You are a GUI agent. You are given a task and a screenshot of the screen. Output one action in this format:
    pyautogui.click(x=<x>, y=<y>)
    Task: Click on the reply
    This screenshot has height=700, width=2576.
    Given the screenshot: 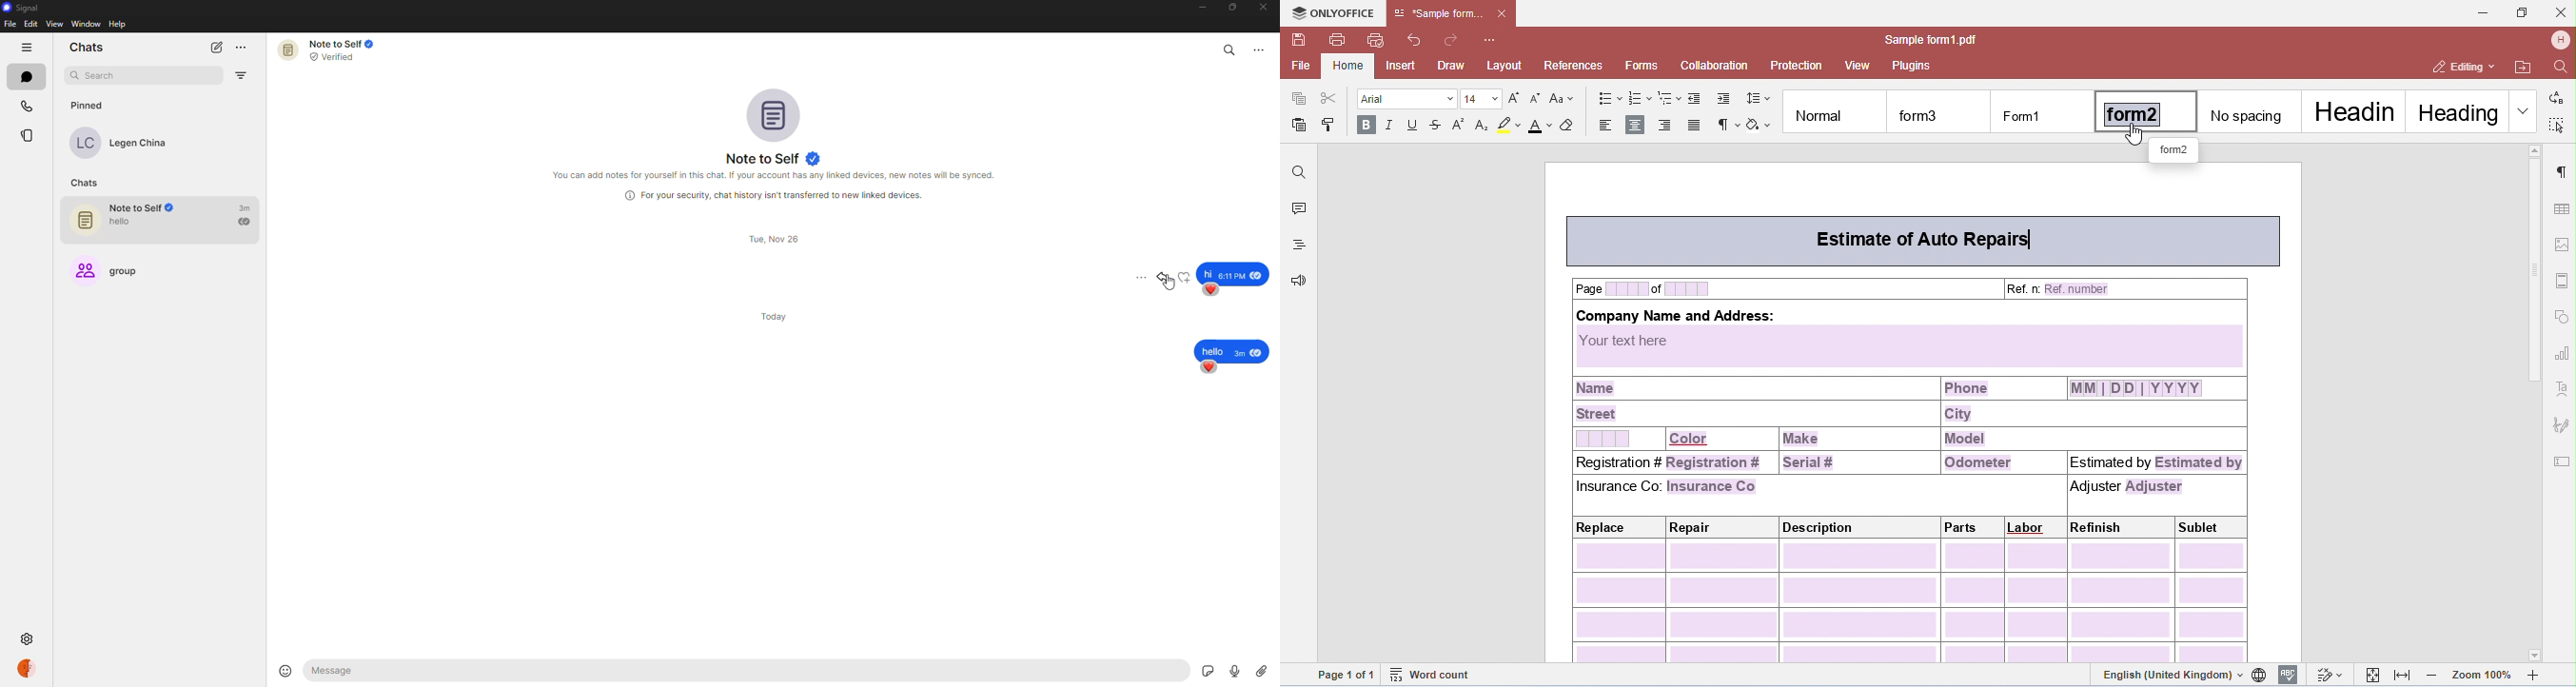 What is the action you would take?
    pyautogui.click(x=1164, y=277)
    